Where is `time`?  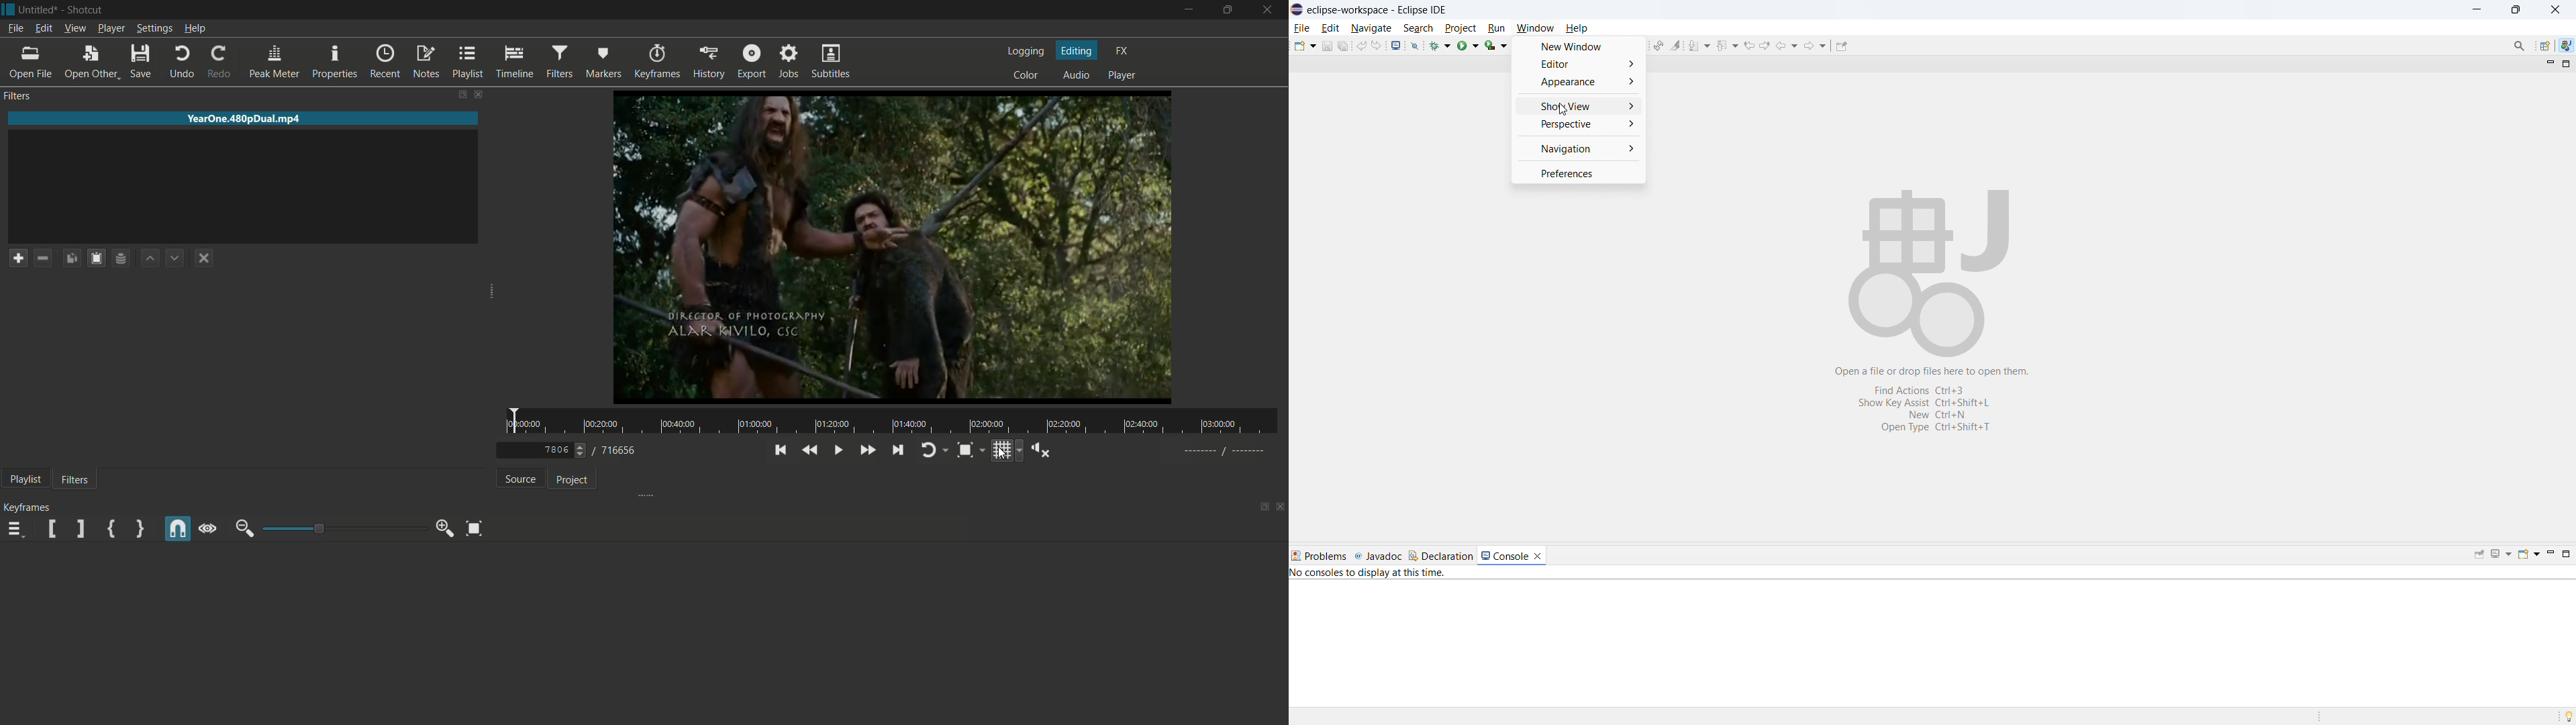 time is located at coordinates (896, 421).